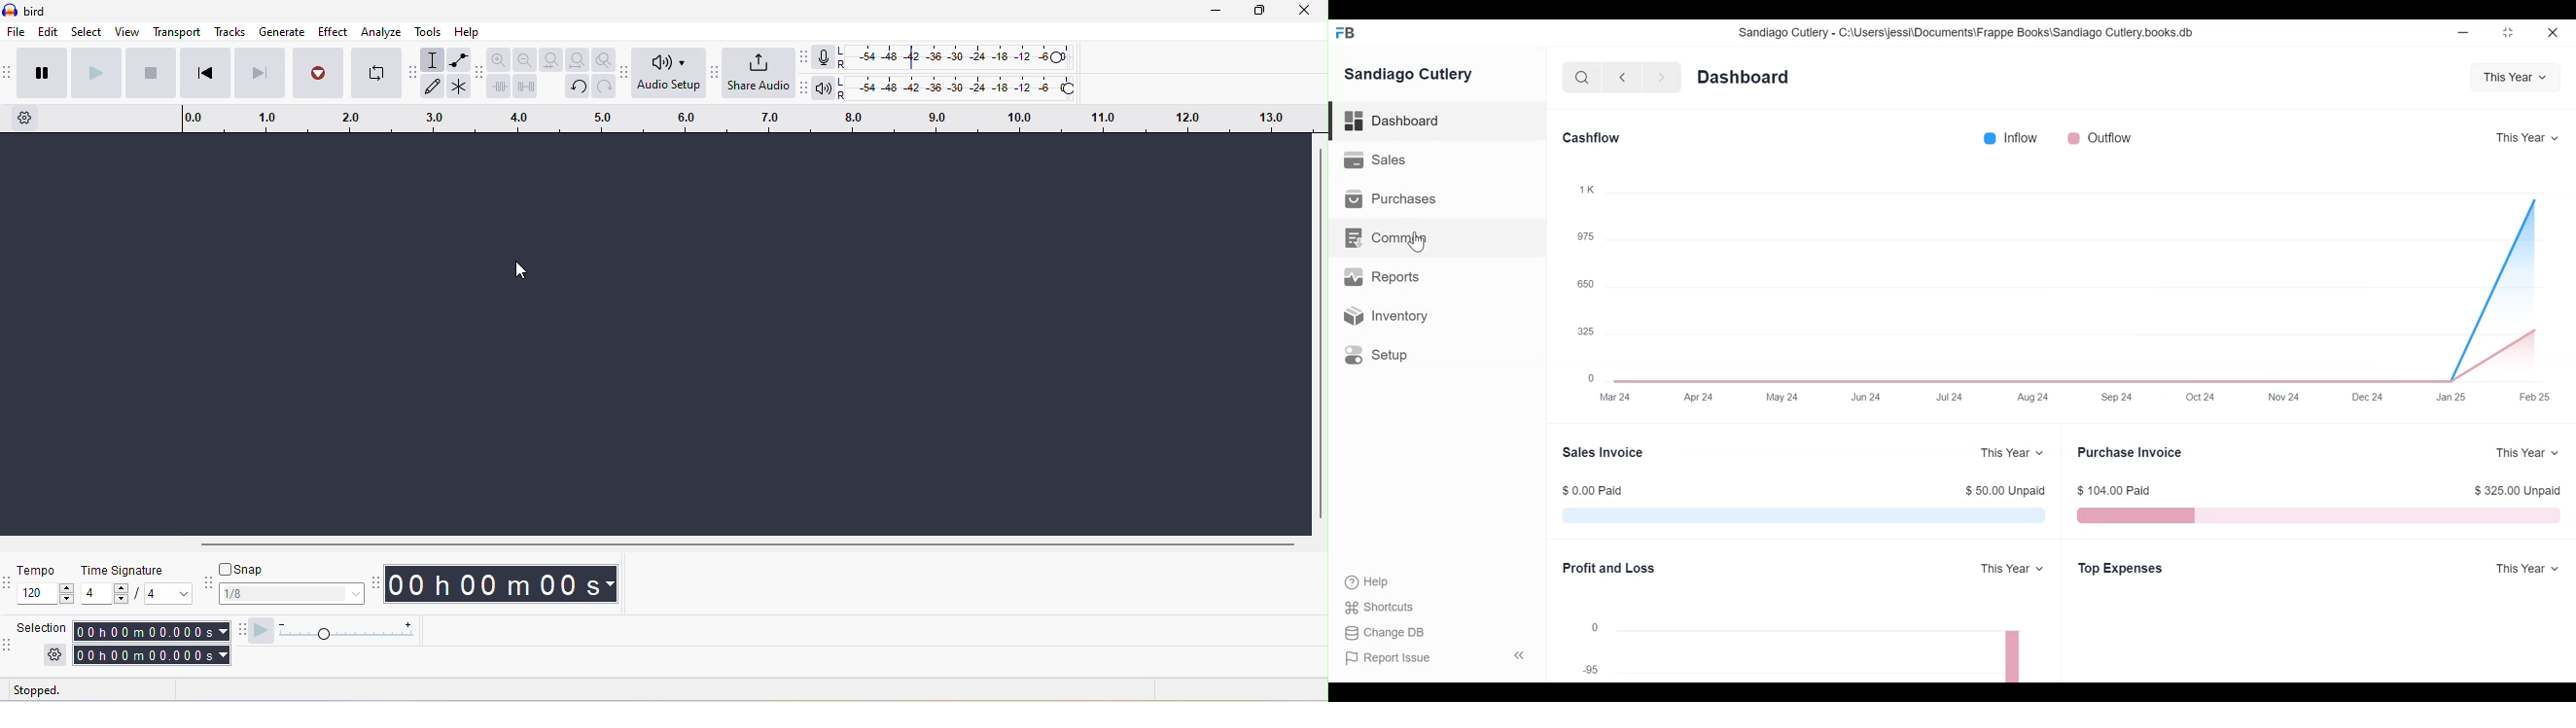 This screenshot has width=2576, height=728. Describe the element at coordinates (1621, 78) in the screenshot. I see `Navigate back` at that location.